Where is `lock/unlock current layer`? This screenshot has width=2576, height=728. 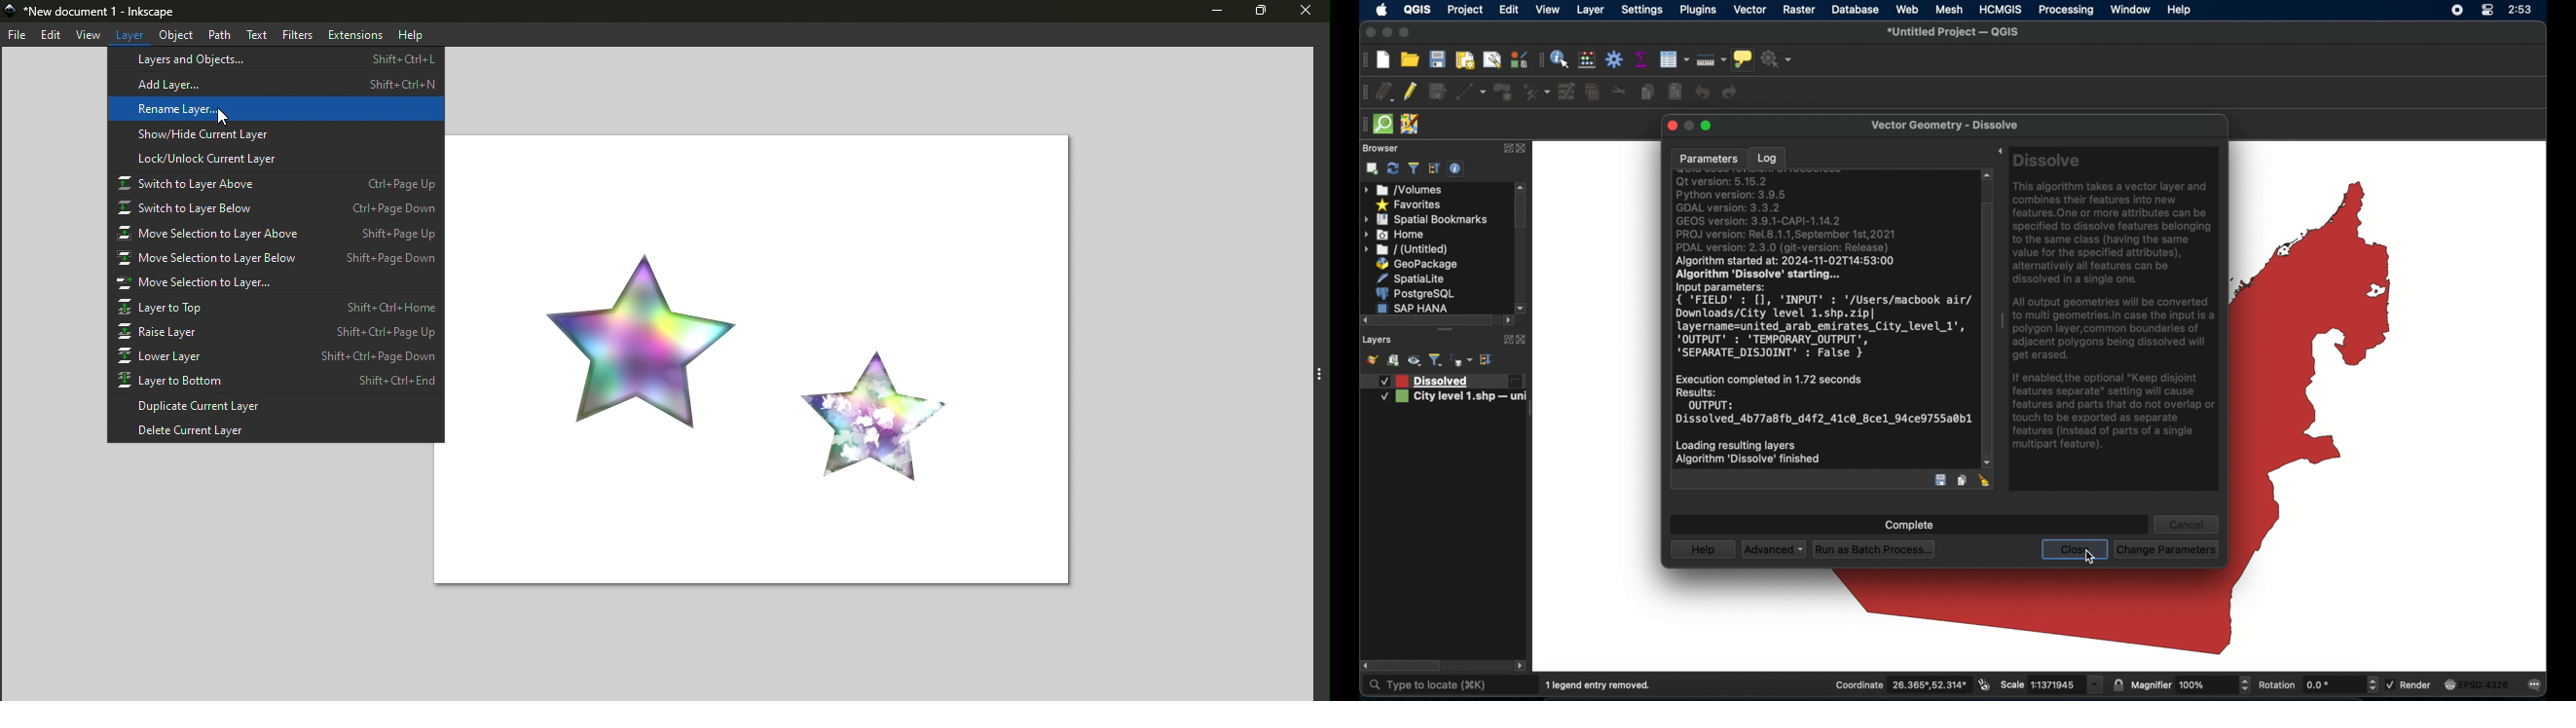
lock/unlock current layer is located at coordinates (275, 158).